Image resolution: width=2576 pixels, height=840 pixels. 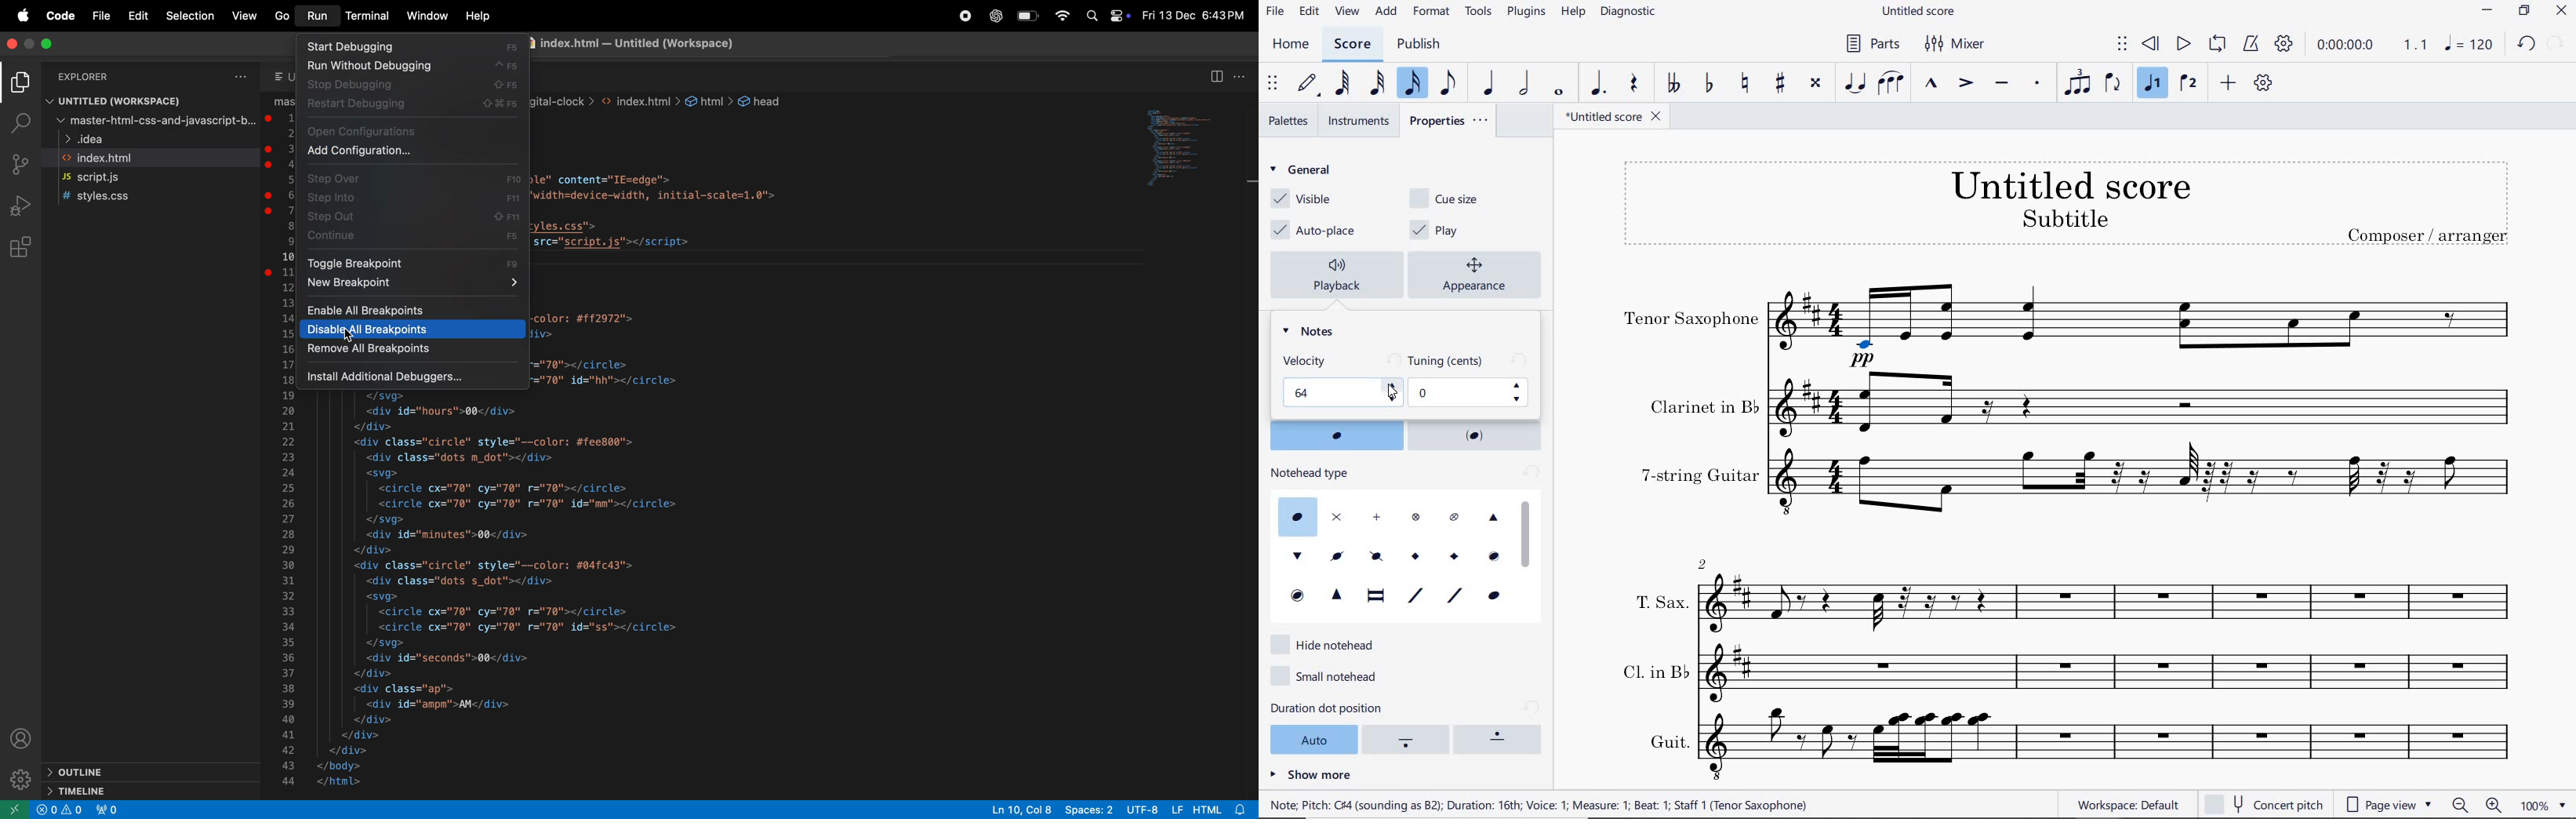 I want to click on FLIP DIRECTION, so click(x=2116, y=83).